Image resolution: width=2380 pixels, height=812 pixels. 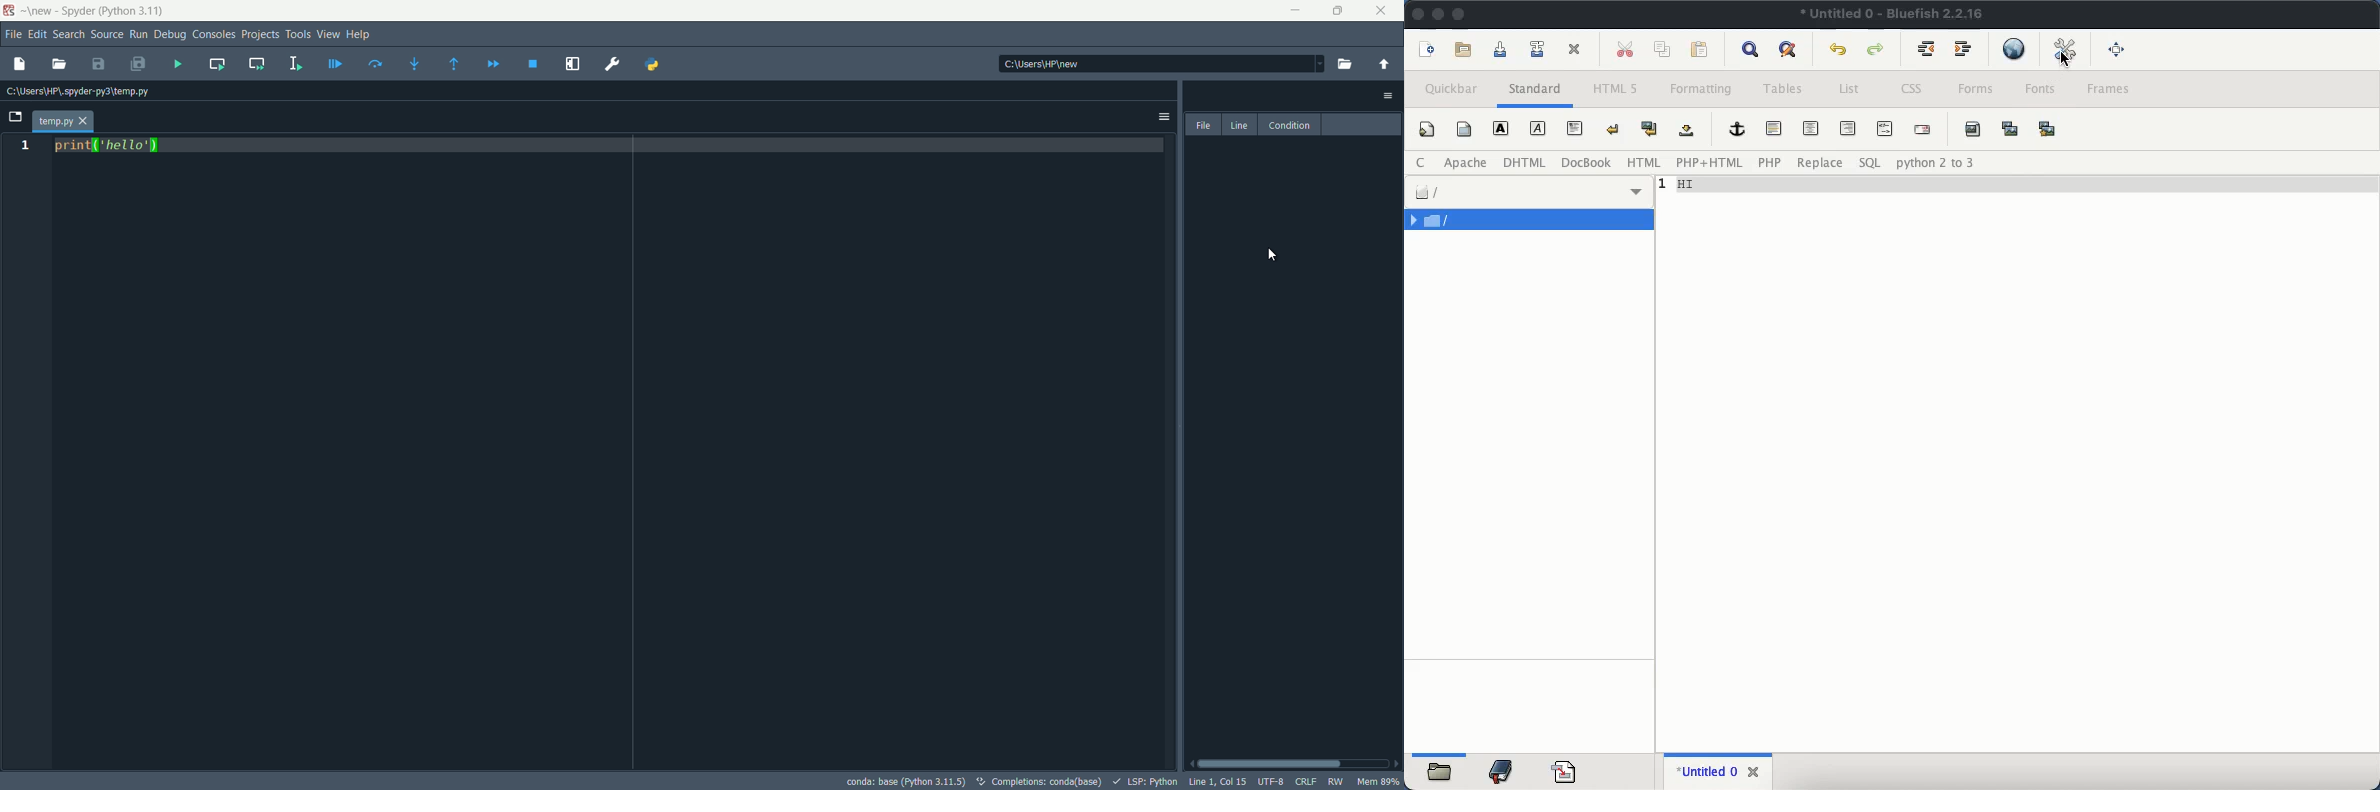 I want to click on formatting, so click(x=1701, y=89).